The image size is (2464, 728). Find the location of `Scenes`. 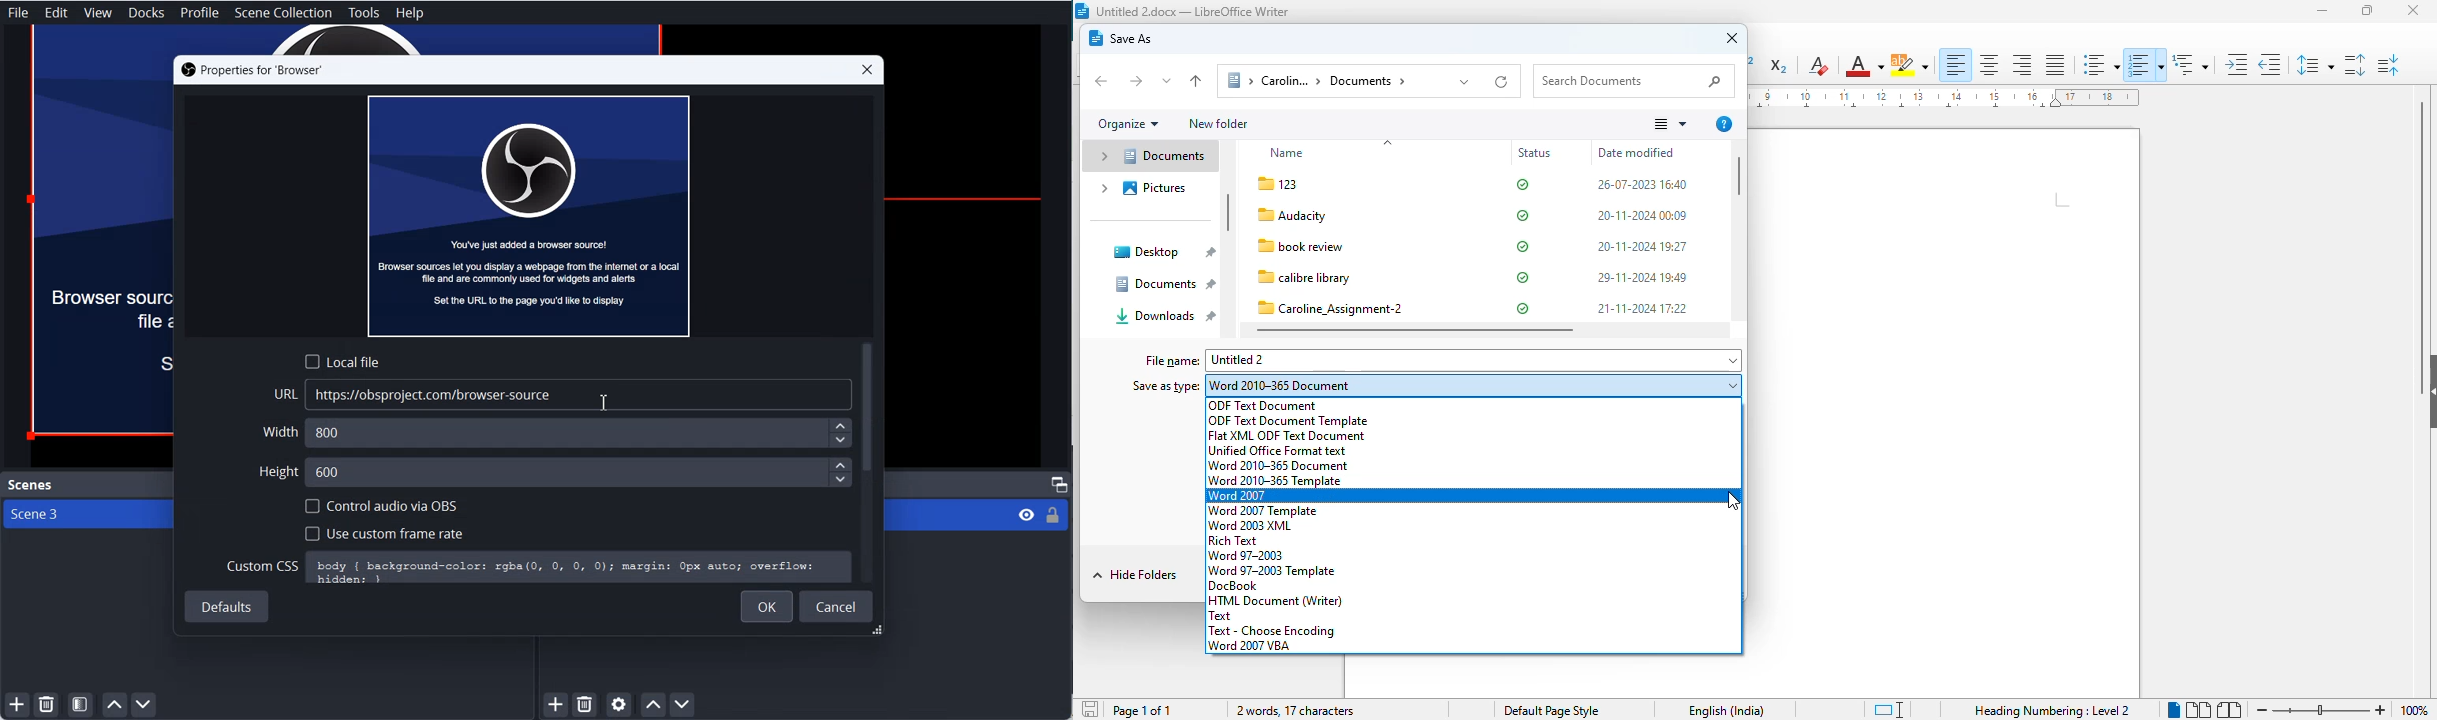

Scenes is located at coordinates (28, 485).